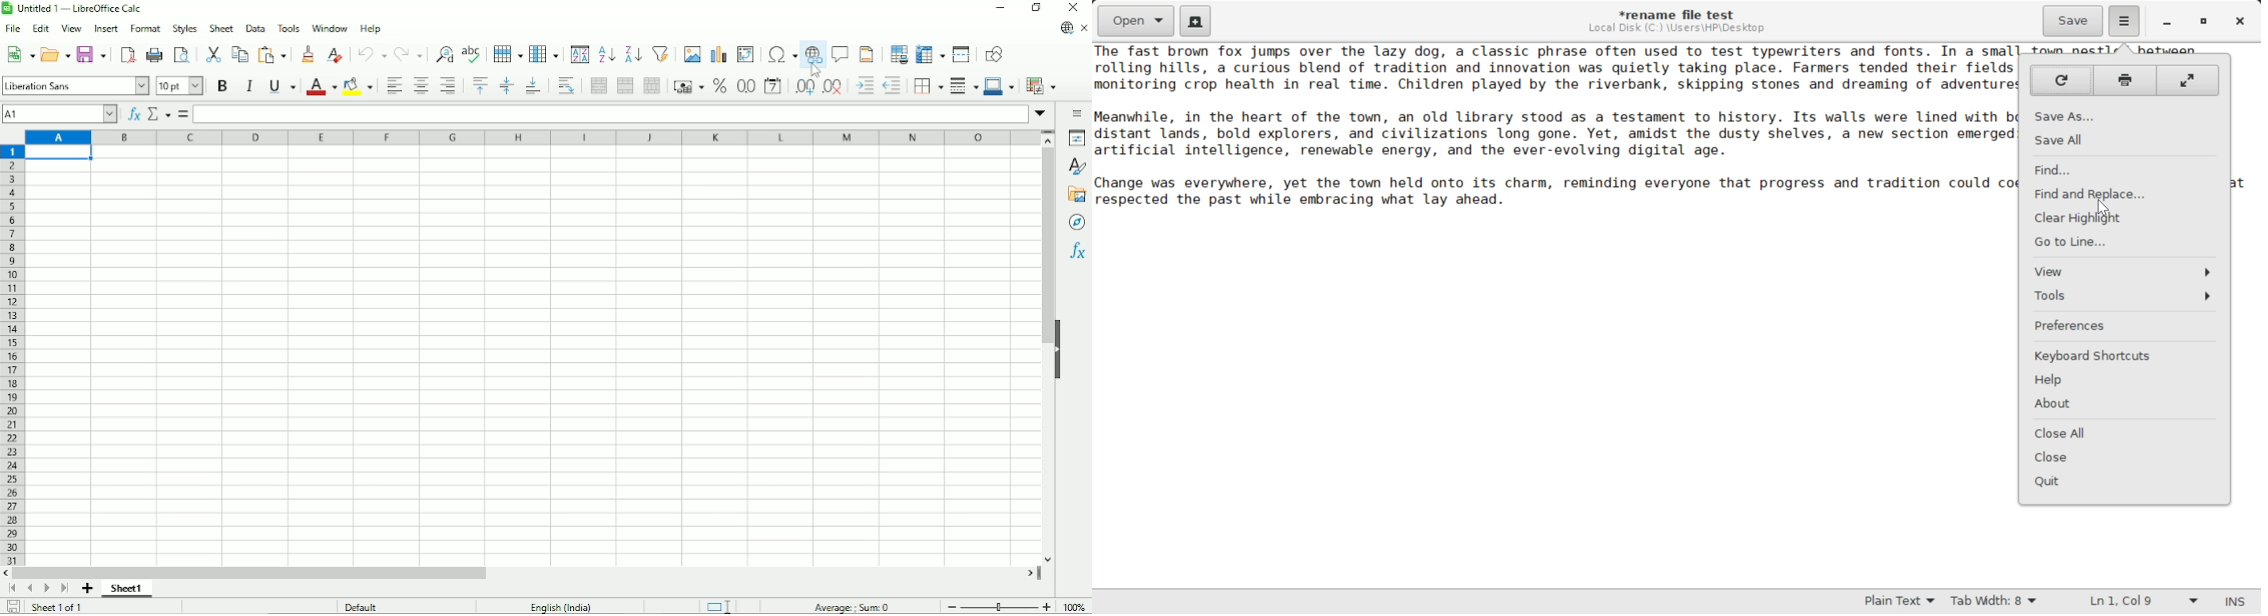 The height and width of the screenshot is (616, 2268). Describe the element at coordinates (2125, 358) in the screenshot. I see `Keyboard Shortcuts` at that location.